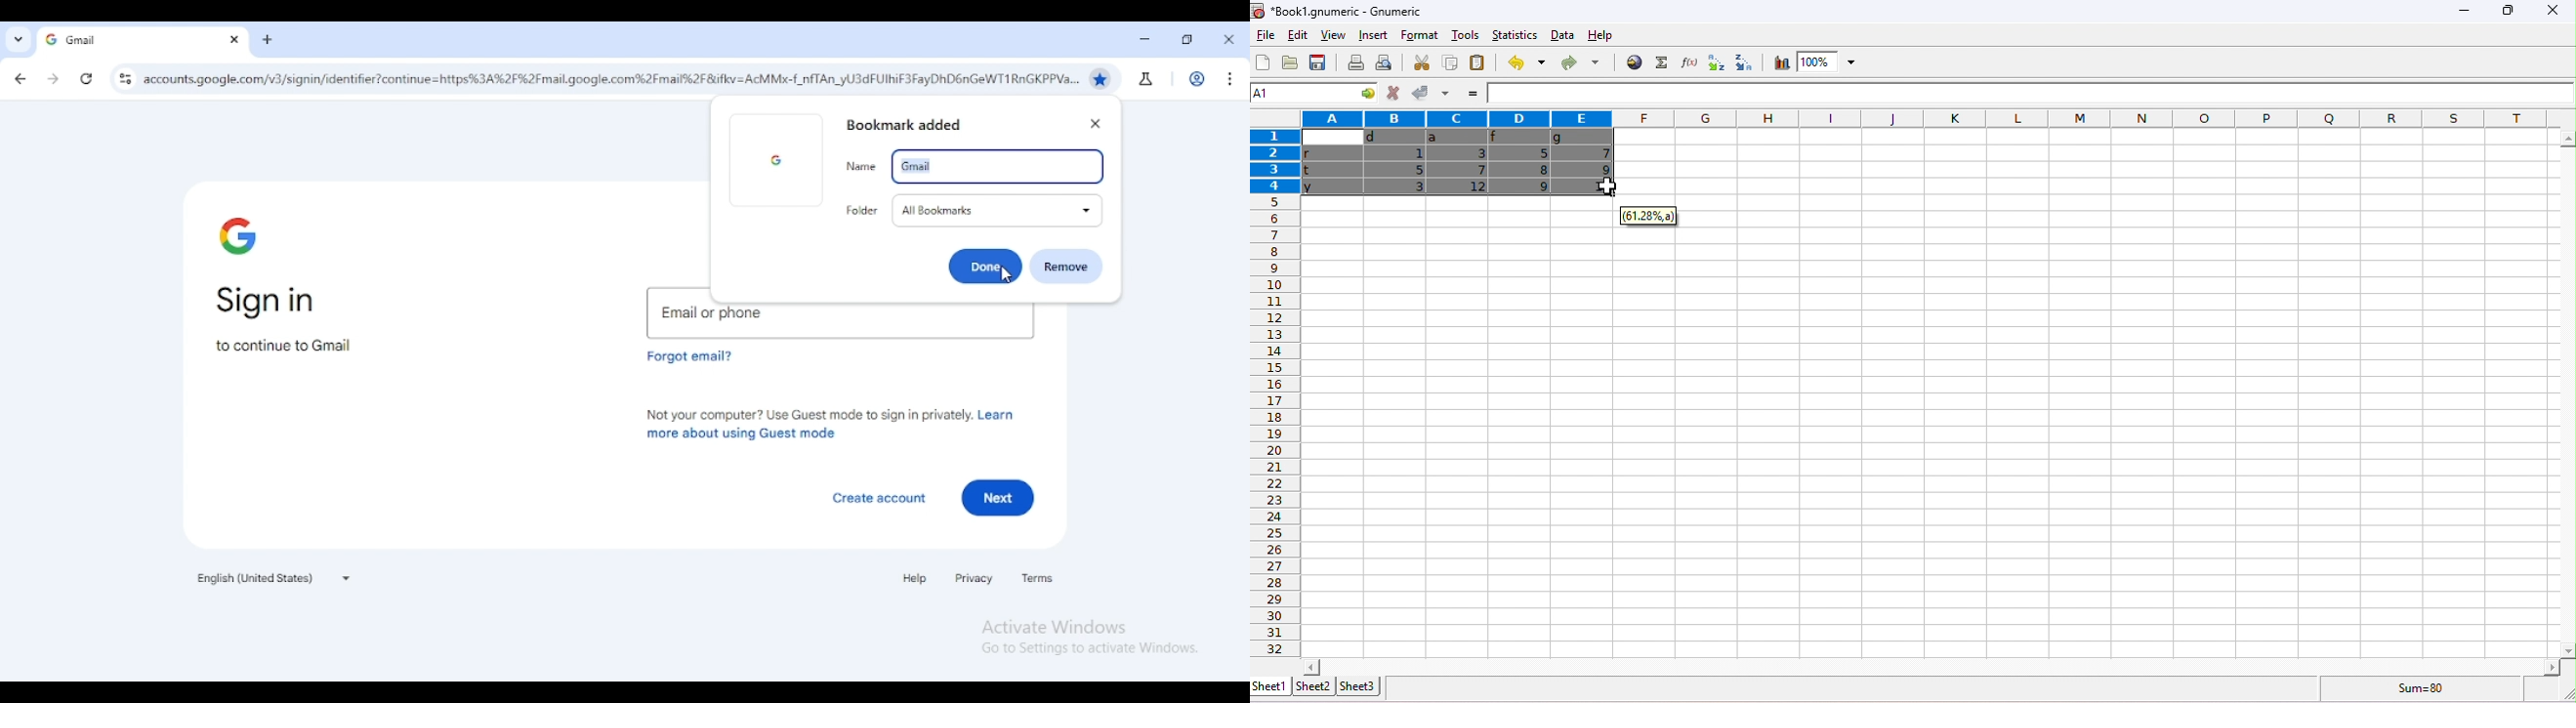 This screenshot has height=728, width=2576. I want to click on format, so click(1420, 35).